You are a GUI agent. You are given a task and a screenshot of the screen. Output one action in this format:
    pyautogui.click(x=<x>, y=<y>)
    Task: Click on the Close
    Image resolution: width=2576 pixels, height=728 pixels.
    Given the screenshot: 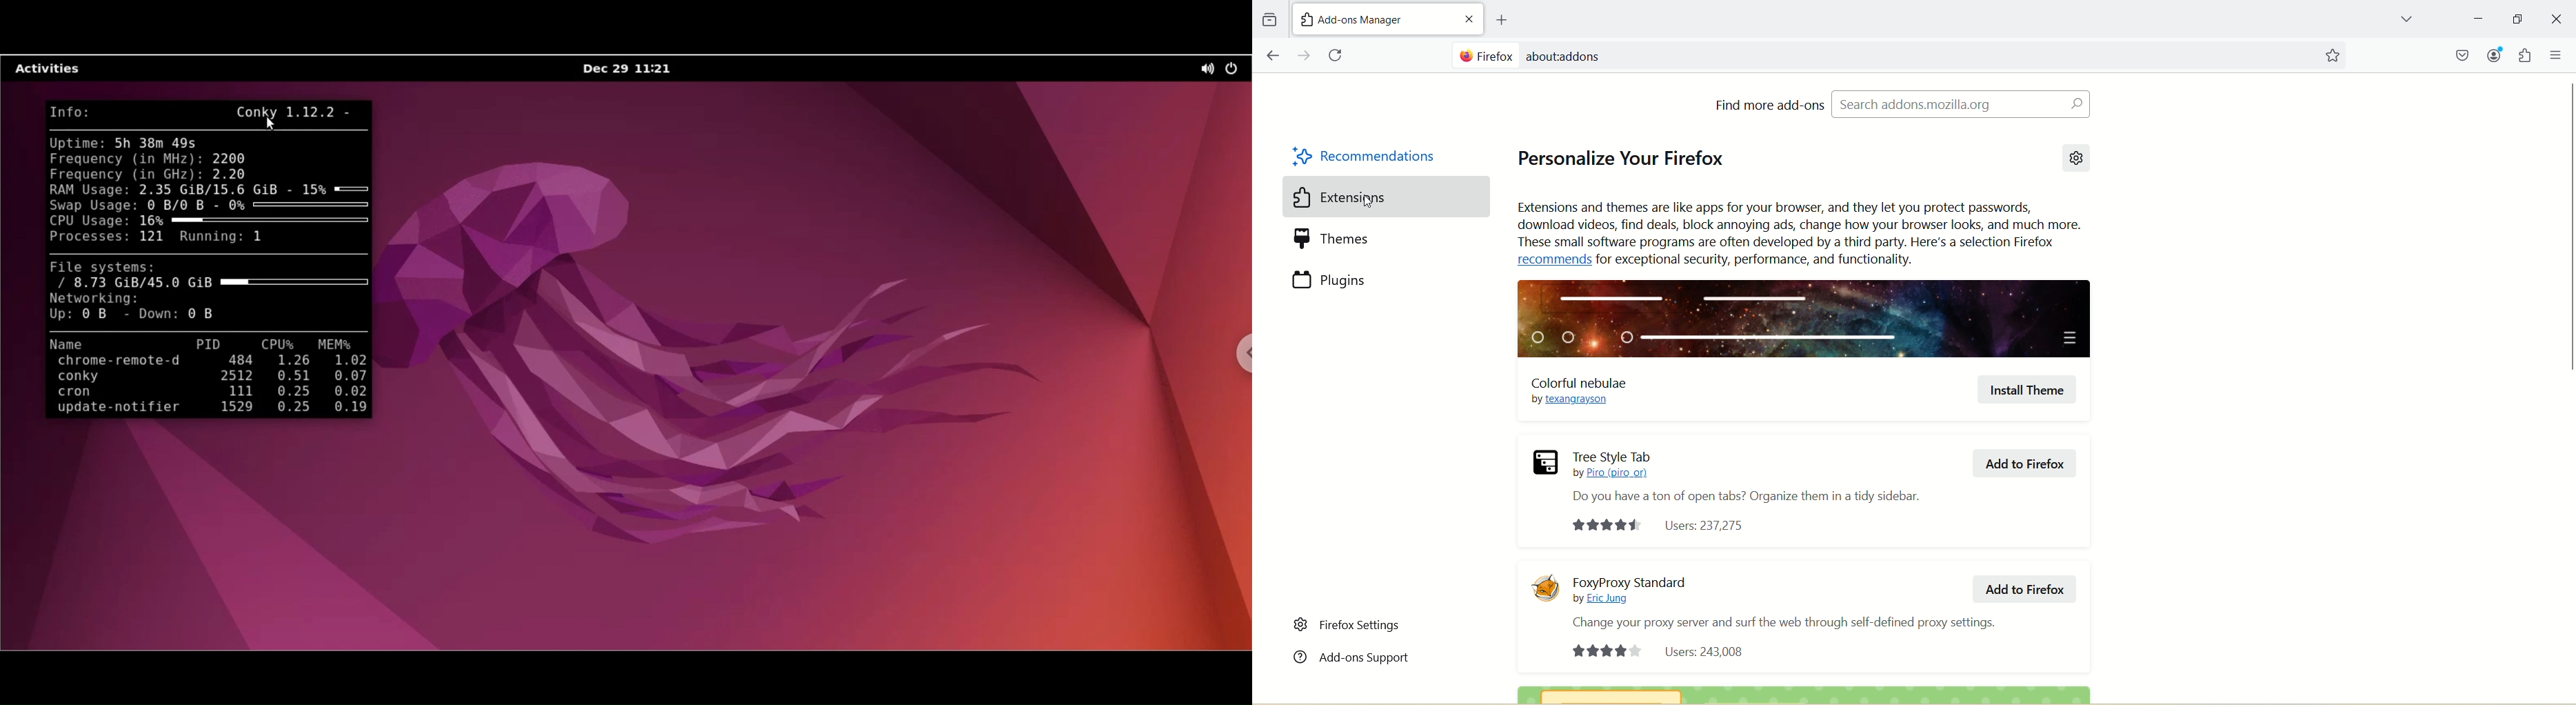 What is the action you would take?
    pyautogui.click(x=1469, y=19)
    